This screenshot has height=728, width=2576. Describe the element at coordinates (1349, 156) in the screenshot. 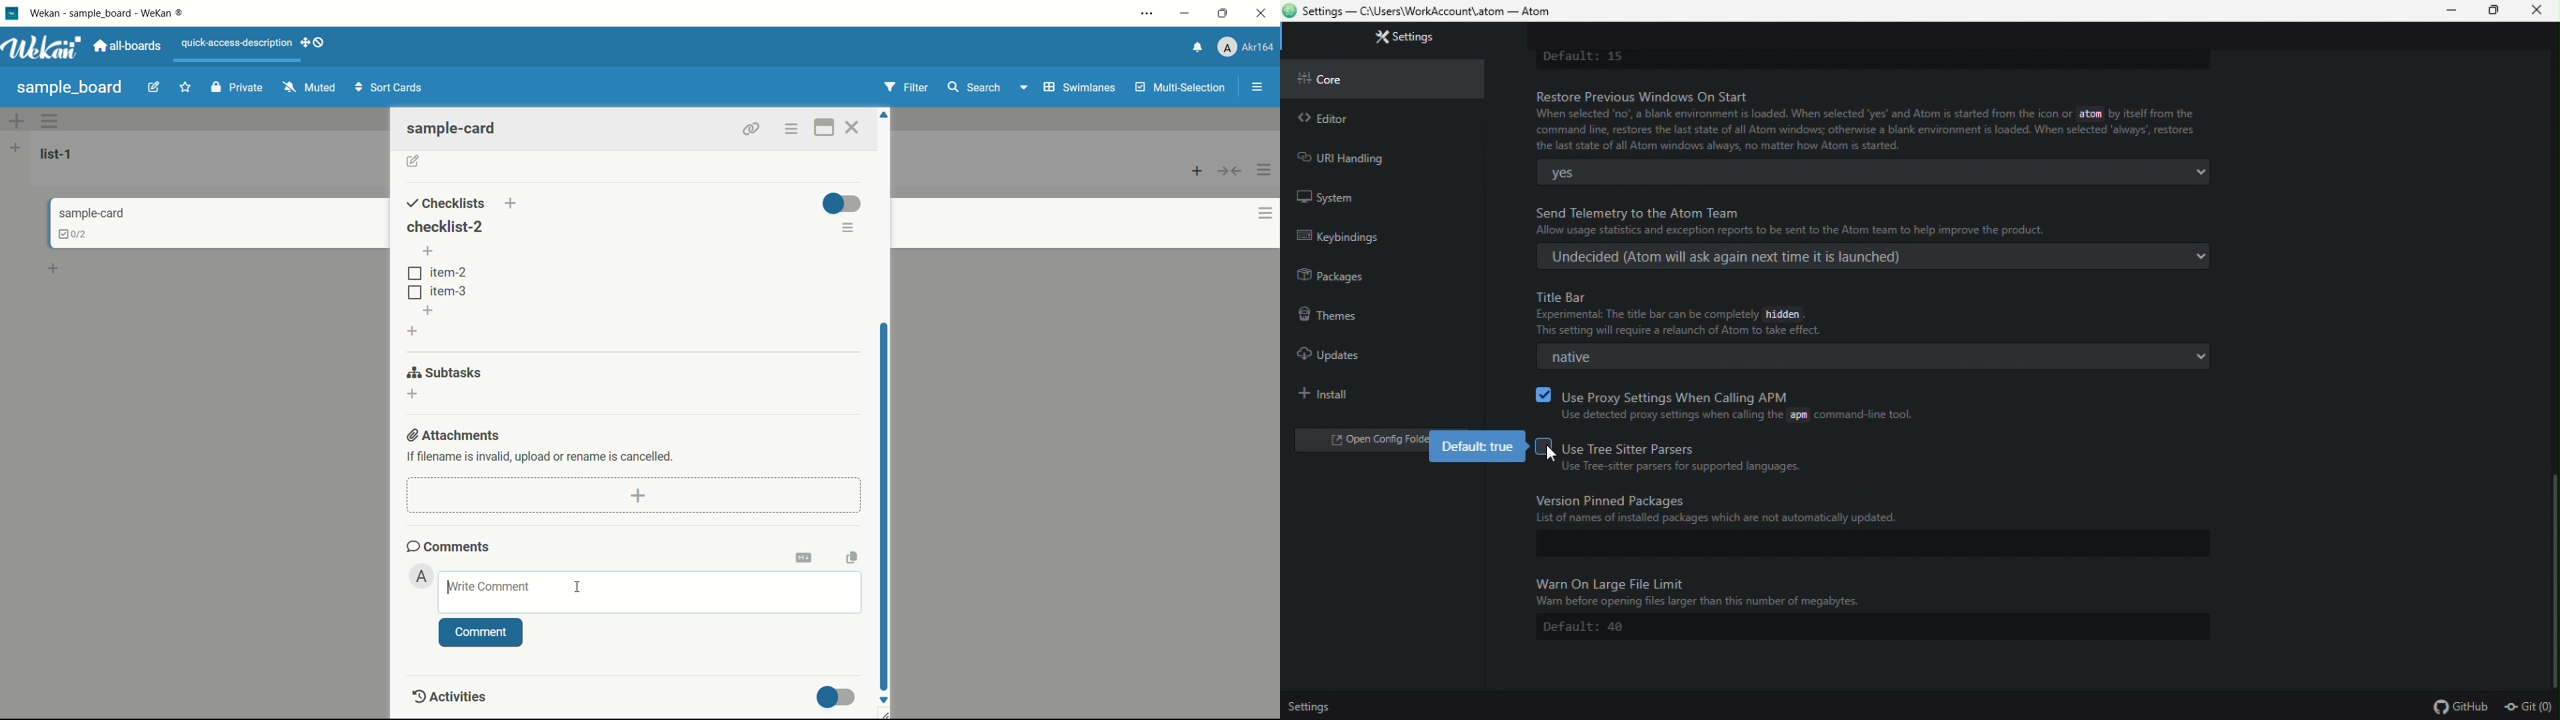

I see `URL handling` at that location.